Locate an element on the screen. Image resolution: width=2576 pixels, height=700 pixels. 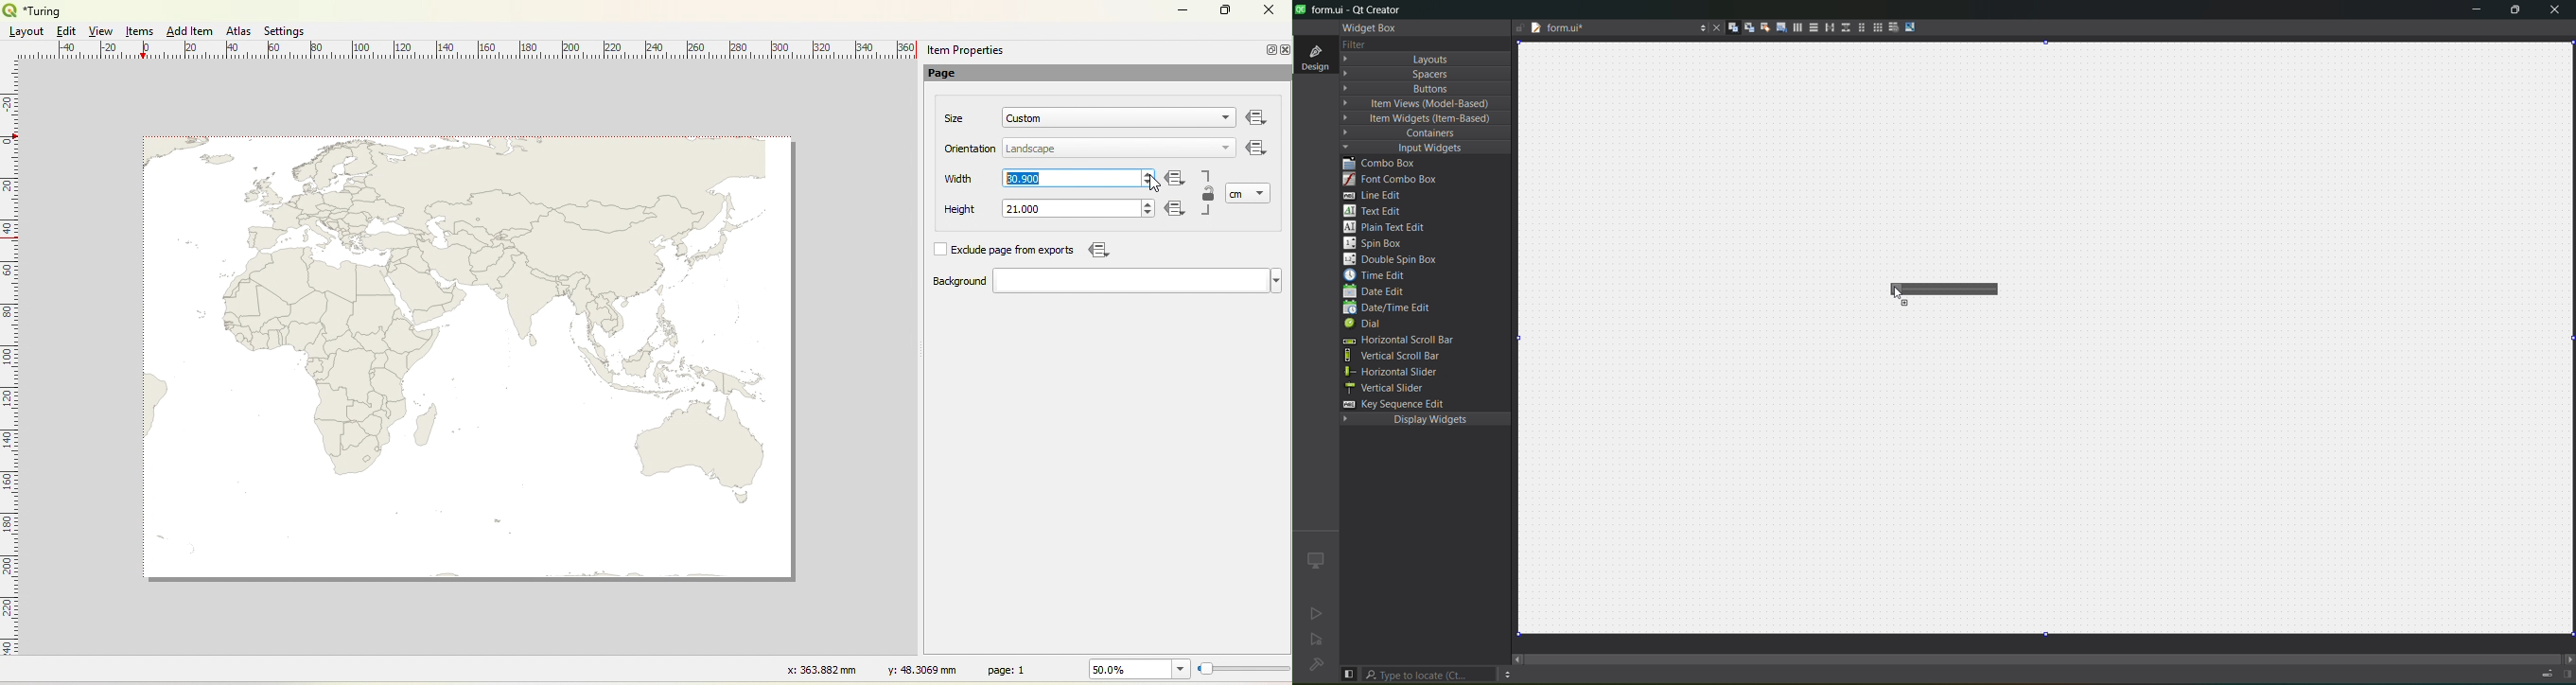
item view is located at coordinates (1419, 104).